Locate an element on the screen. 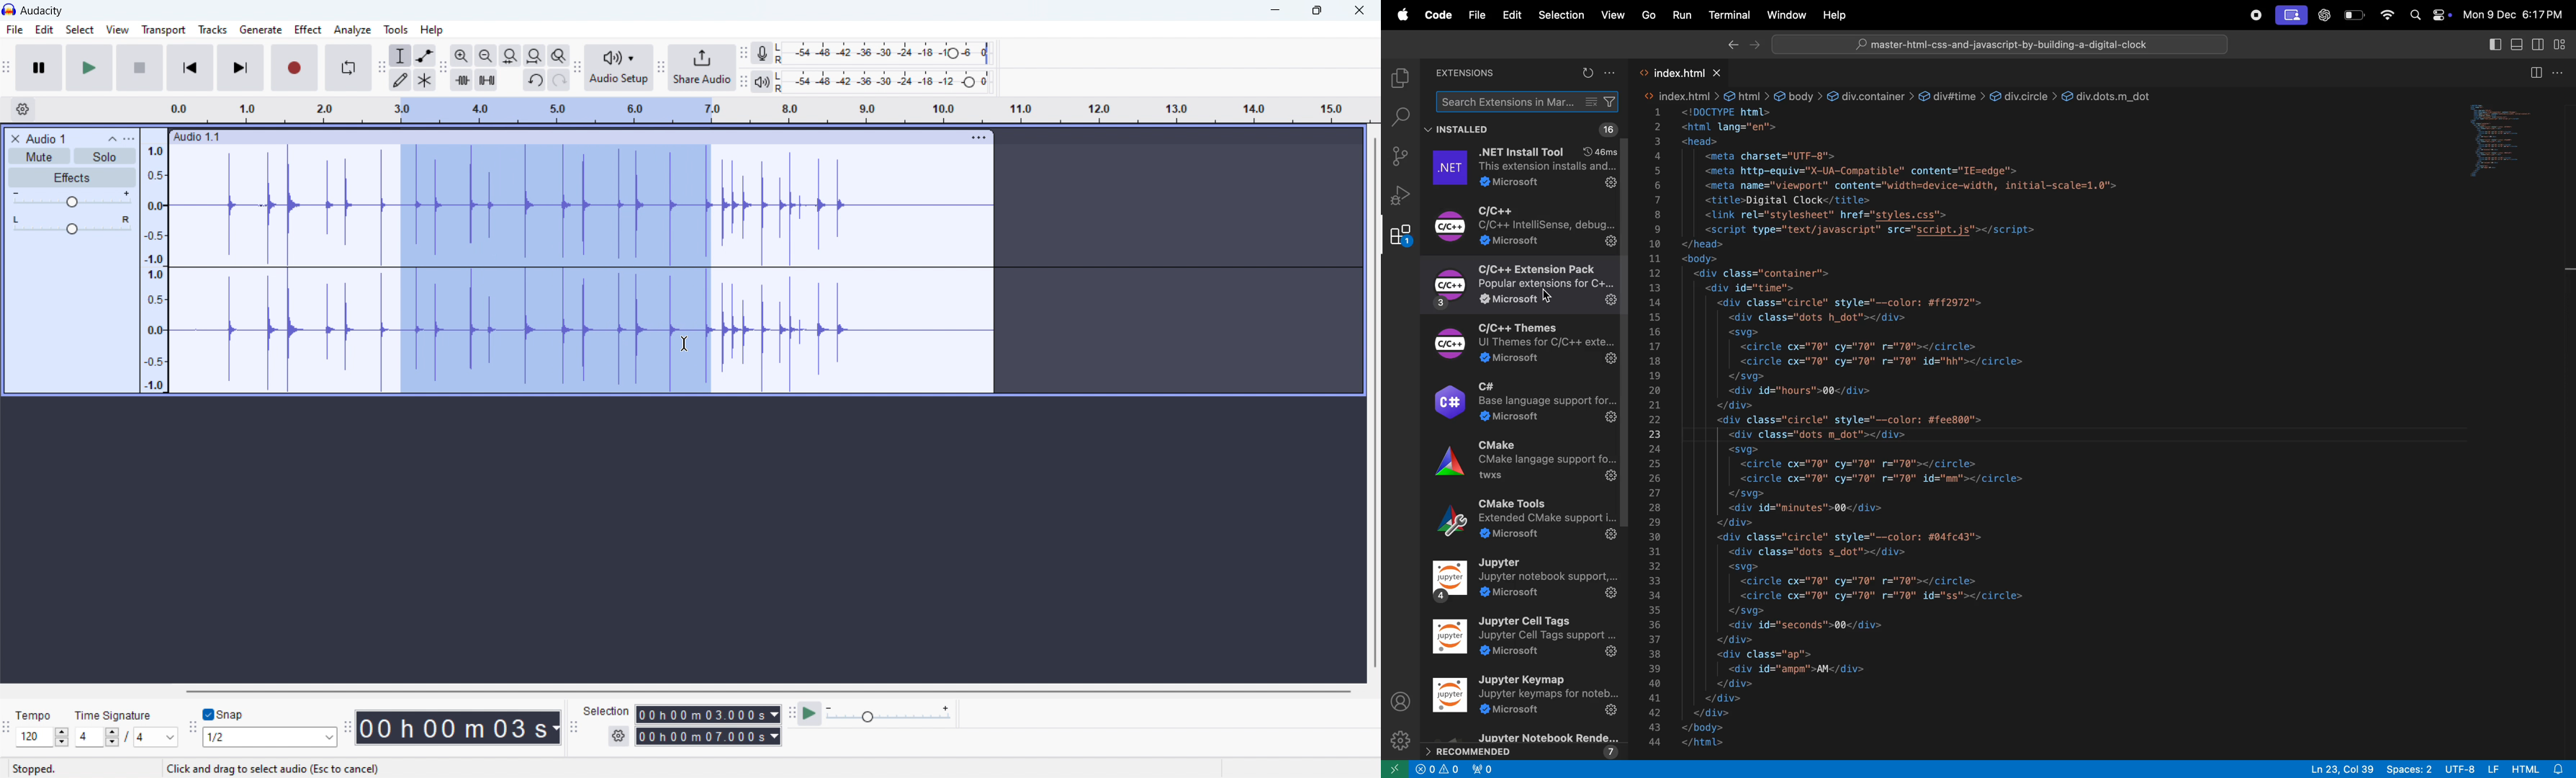 The height and width of the screenshot is (784, 2576). horozontal scrollbar is located at coordinates (767, 690).